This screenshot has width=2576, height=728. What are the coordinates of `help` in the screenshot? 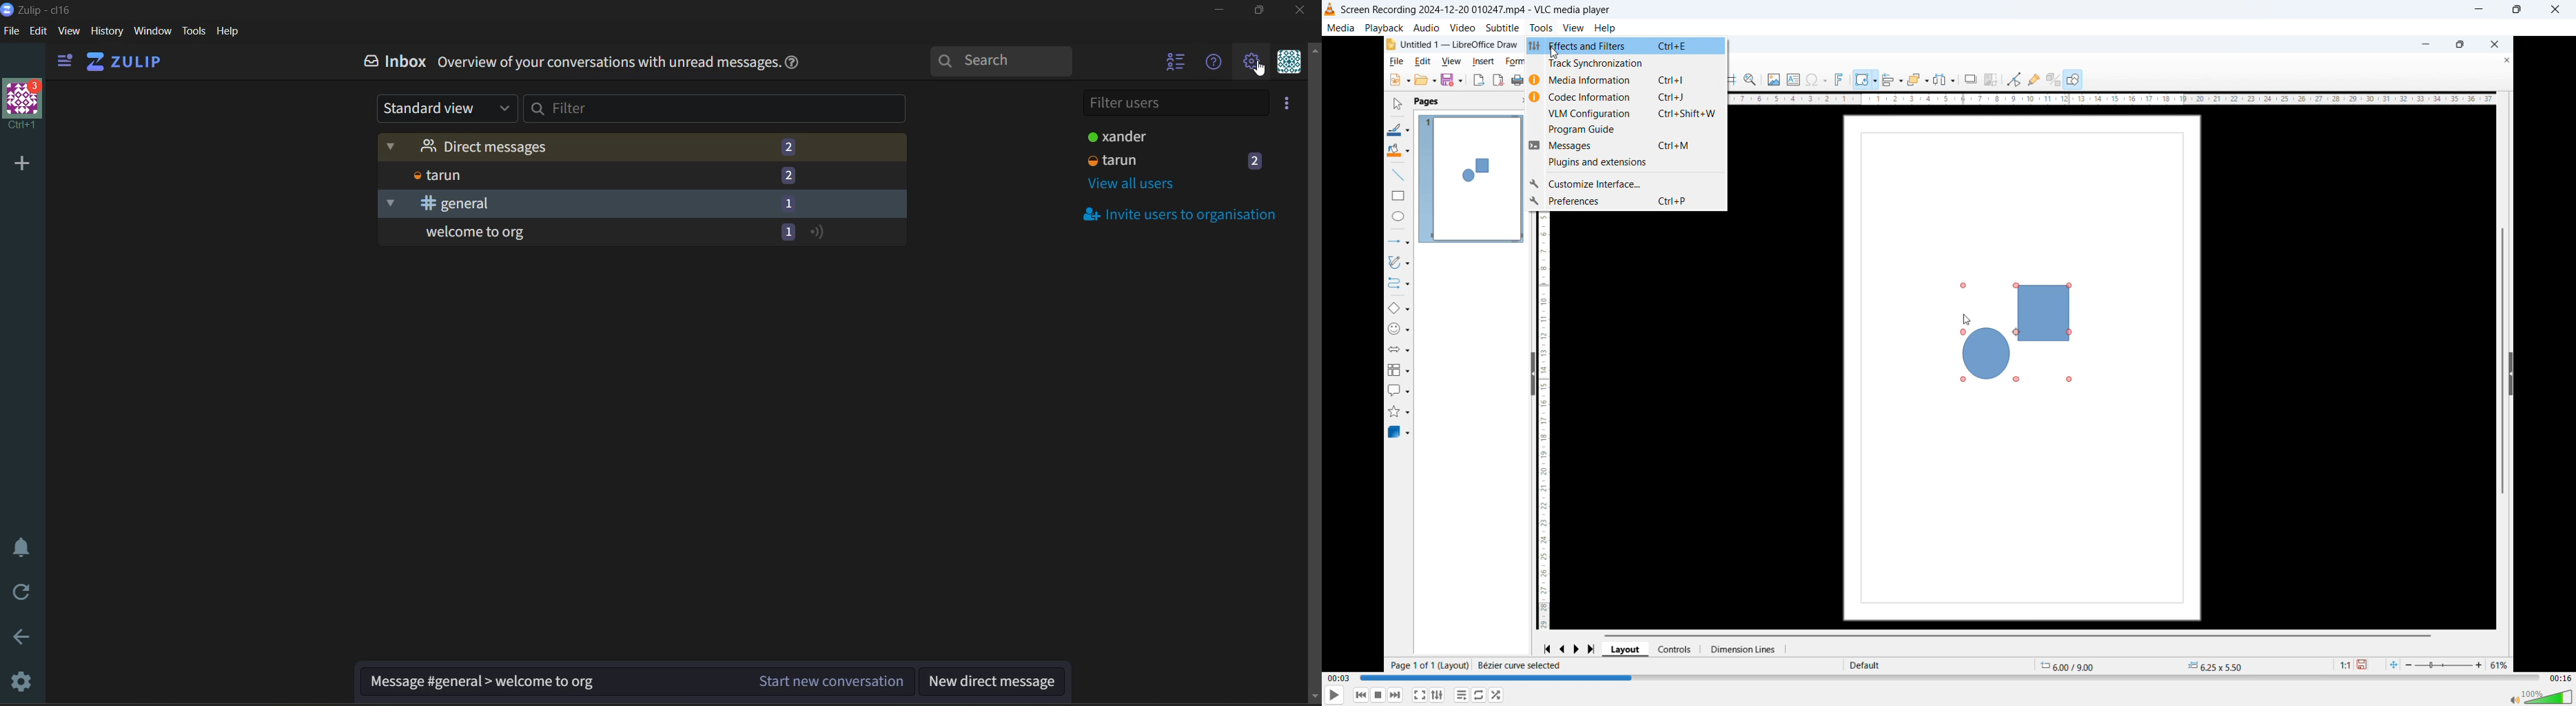 It's located at (229, 30).